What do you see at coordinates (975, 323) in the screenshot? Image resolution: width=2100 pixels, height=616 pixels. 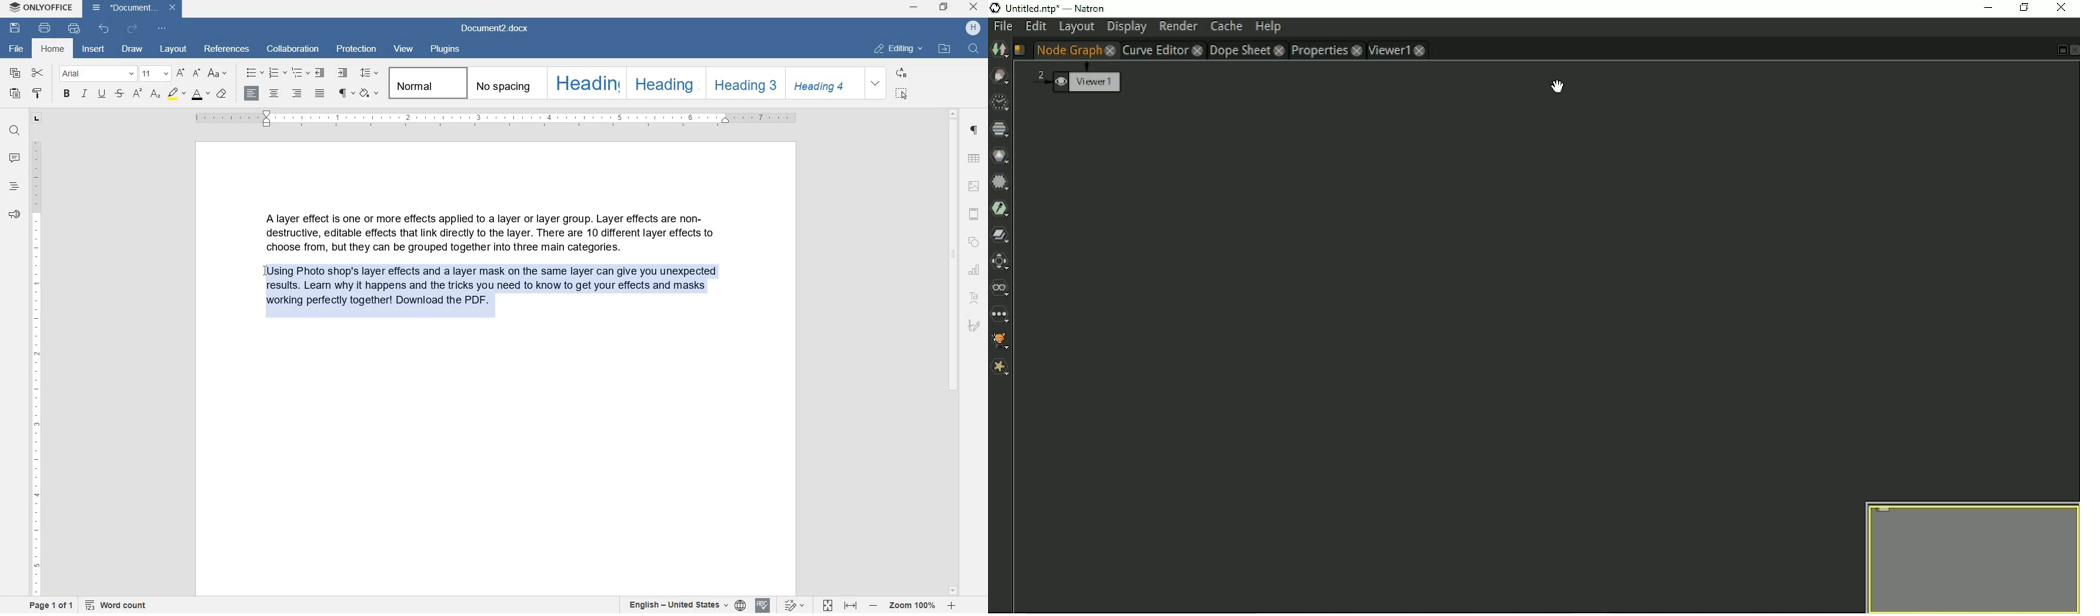 I see `SIGNATURE` at bounding box center [975, 323].